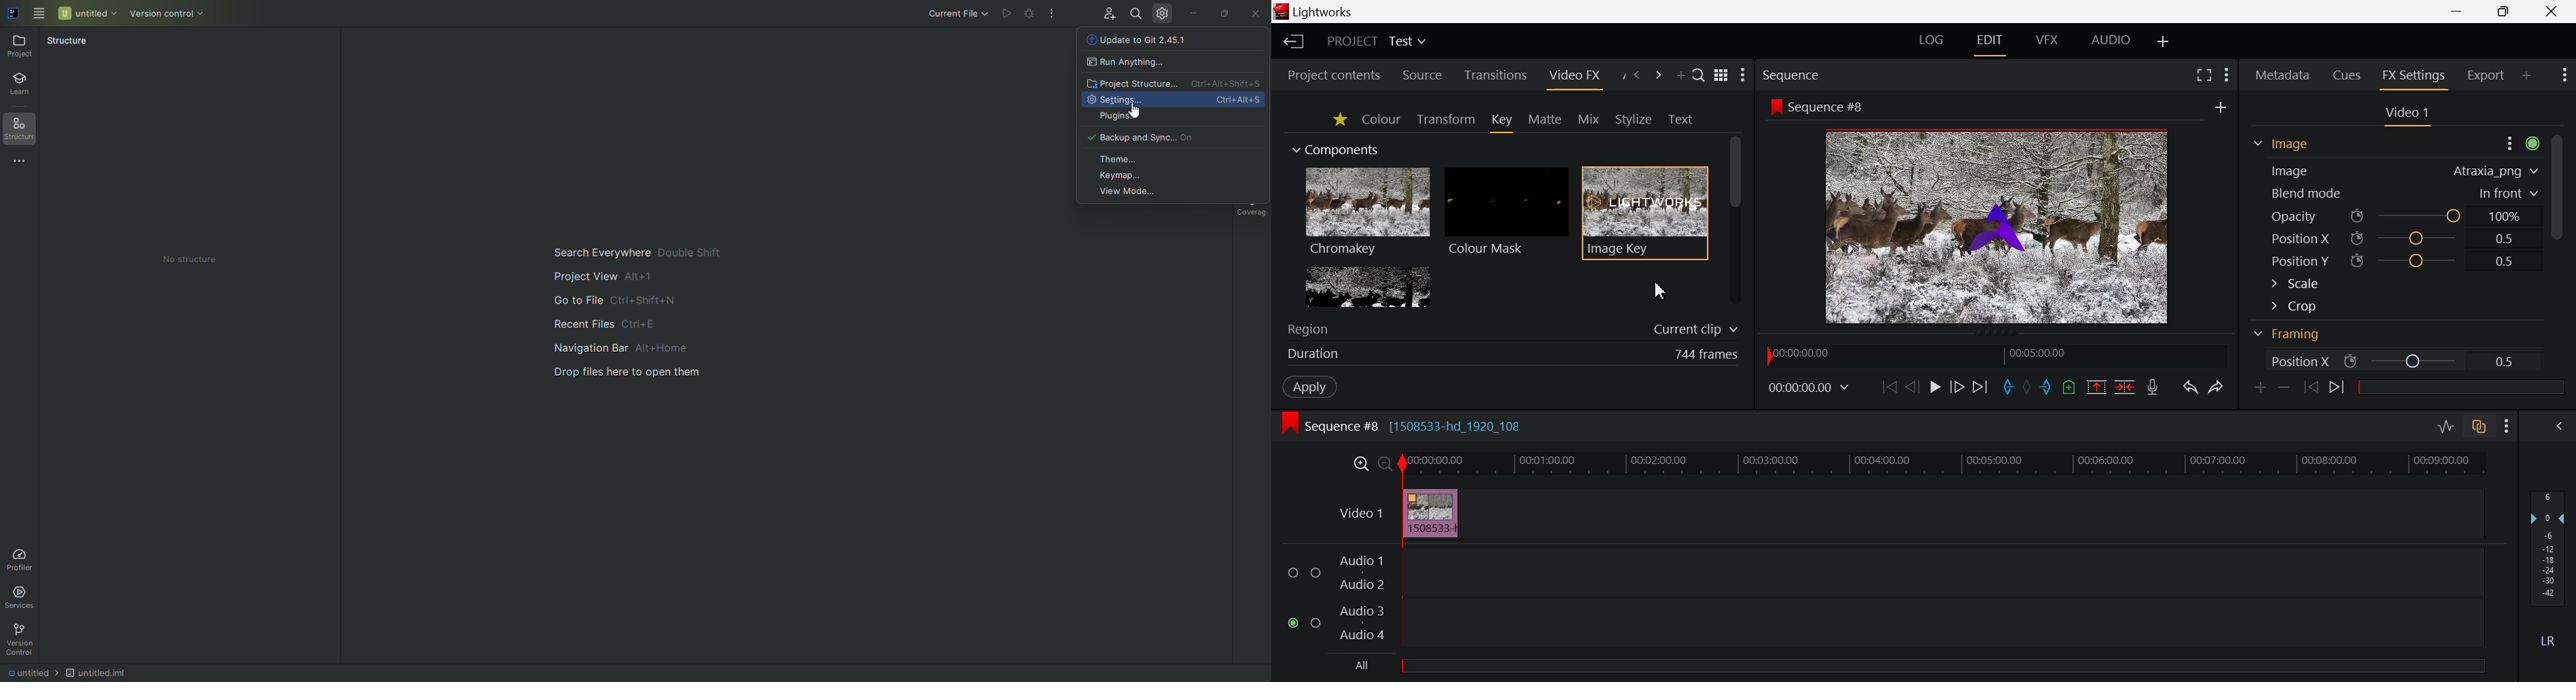 This screenshot has height=700, width=2576. I want to click on Sequence #8 [1508533-hd_1920_108, so click(1404, 424).